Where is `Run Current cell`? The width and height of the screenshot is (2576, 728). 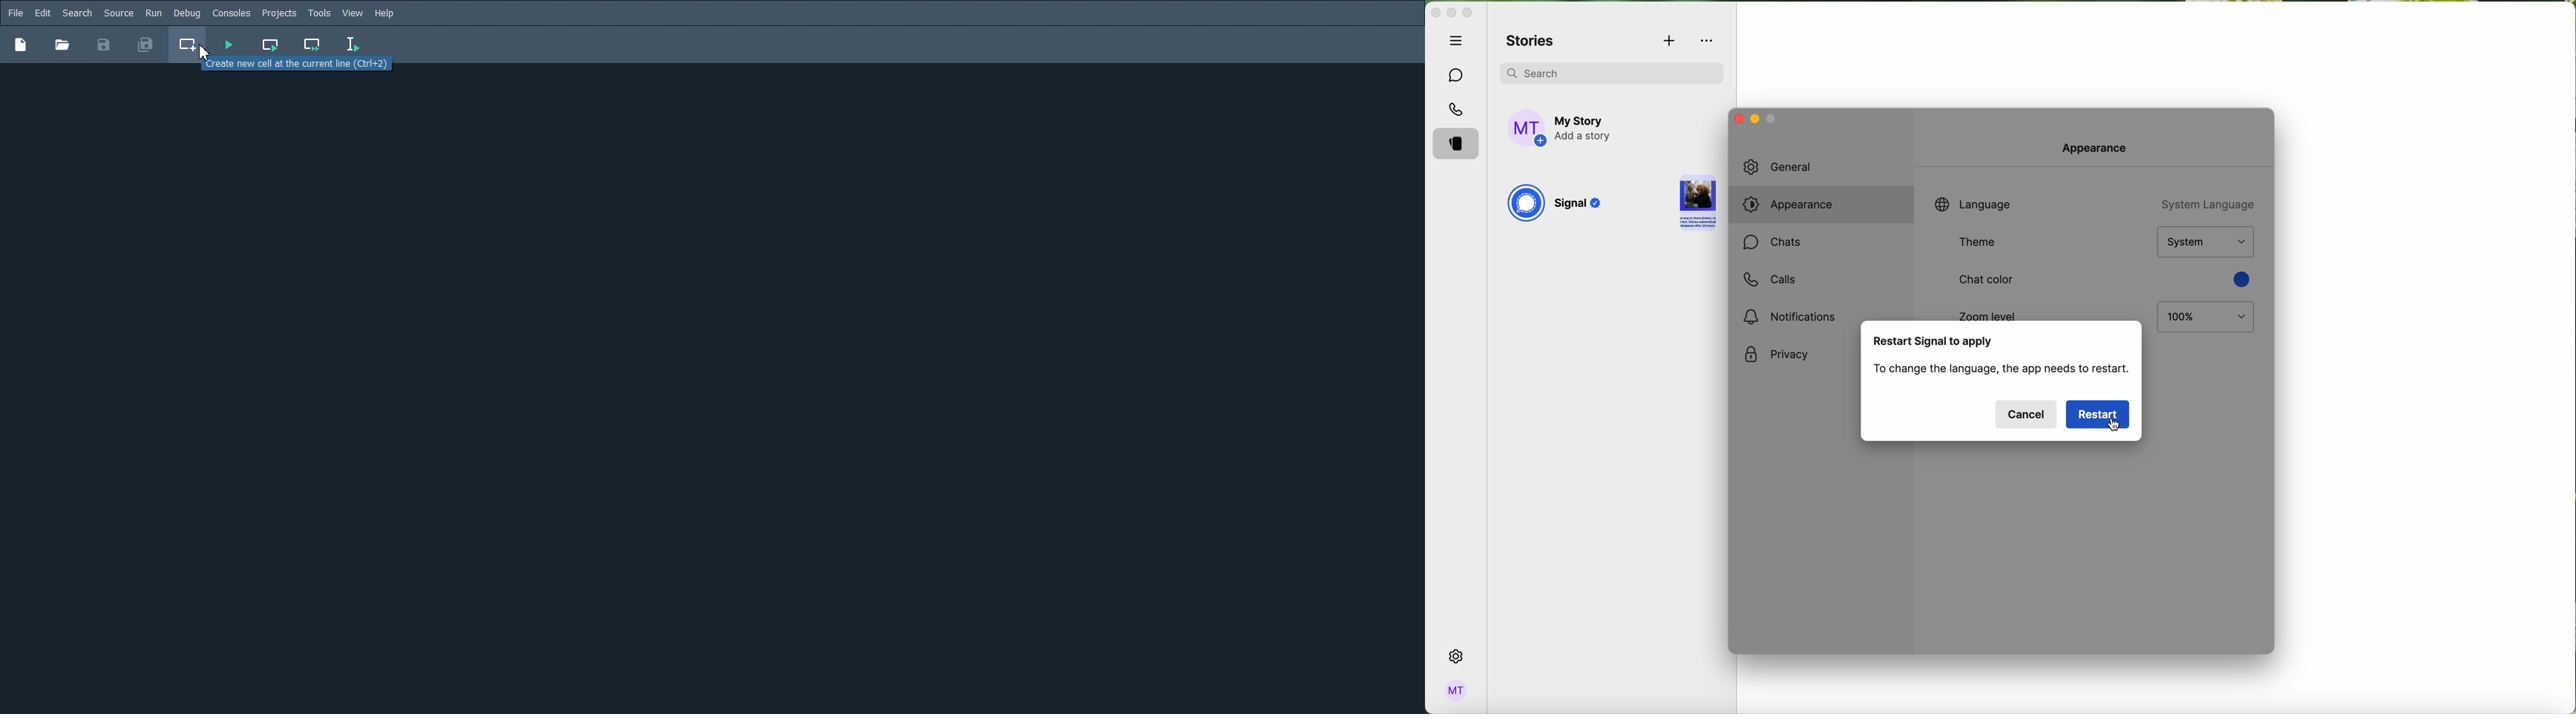
Run Current cell is located at coordinates (272, 45).